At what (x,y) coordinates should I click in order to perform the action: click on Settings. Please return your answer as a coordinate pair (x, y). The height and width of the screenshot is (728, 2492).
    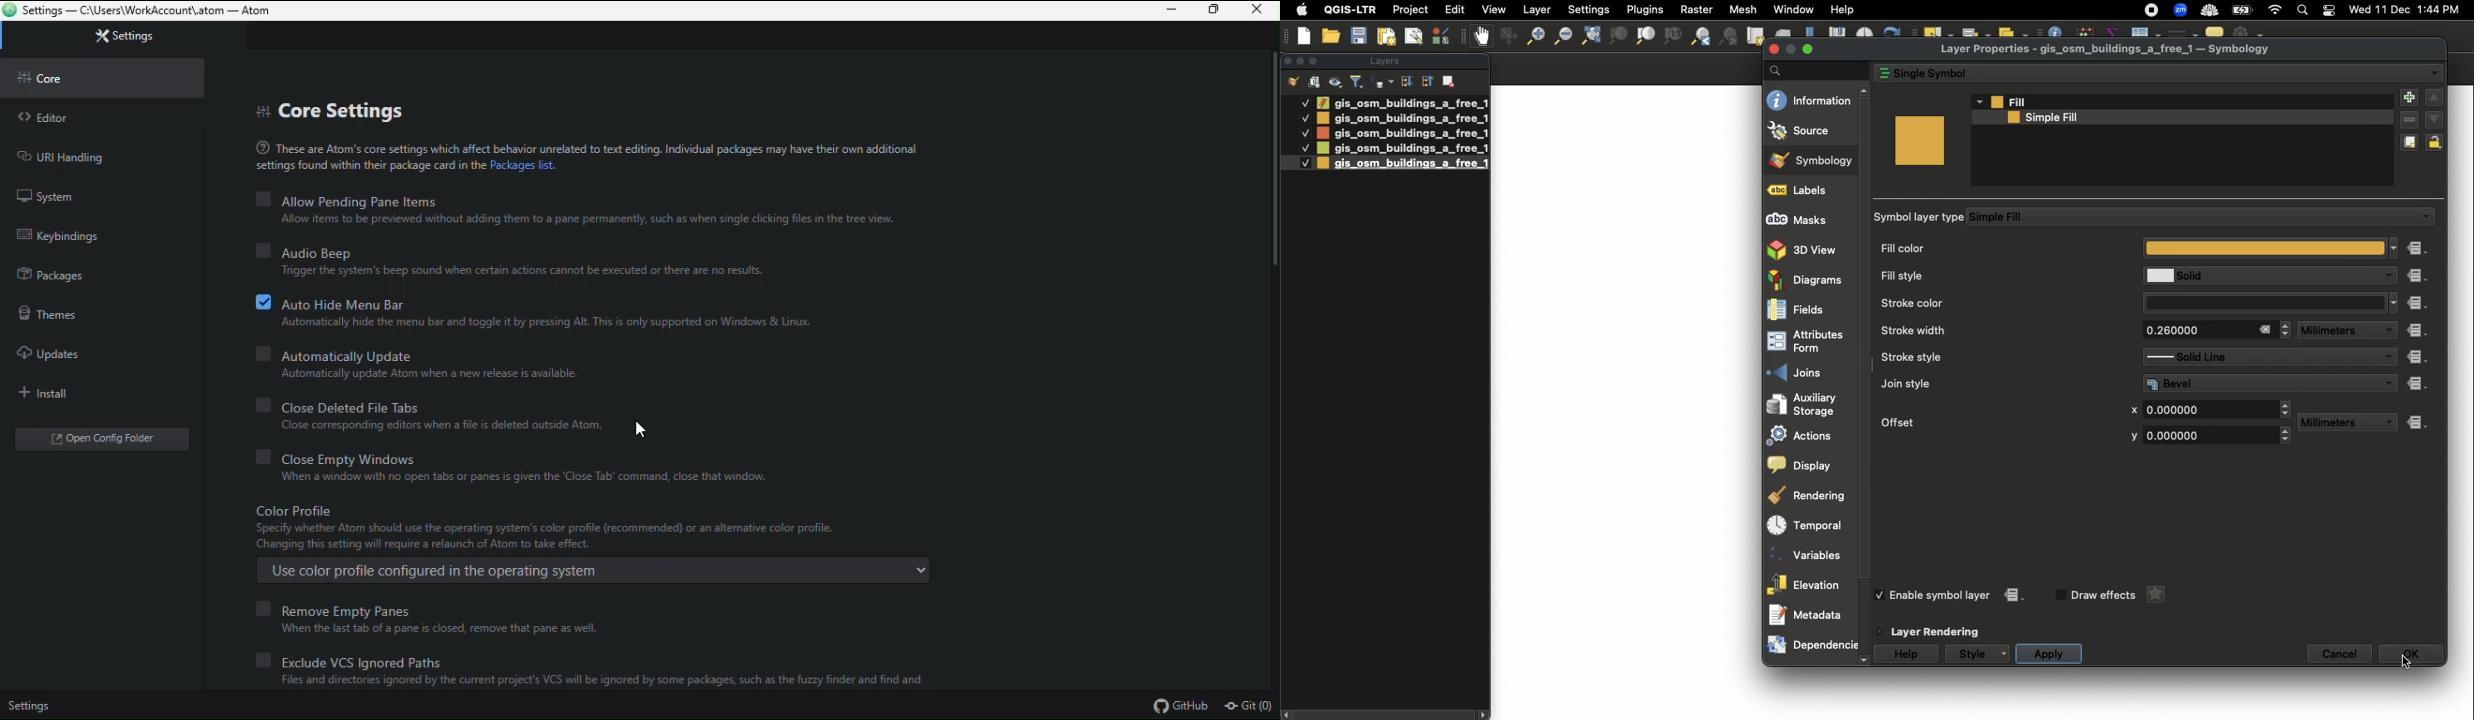
    Looking at the image, I should click on (1590, 10).